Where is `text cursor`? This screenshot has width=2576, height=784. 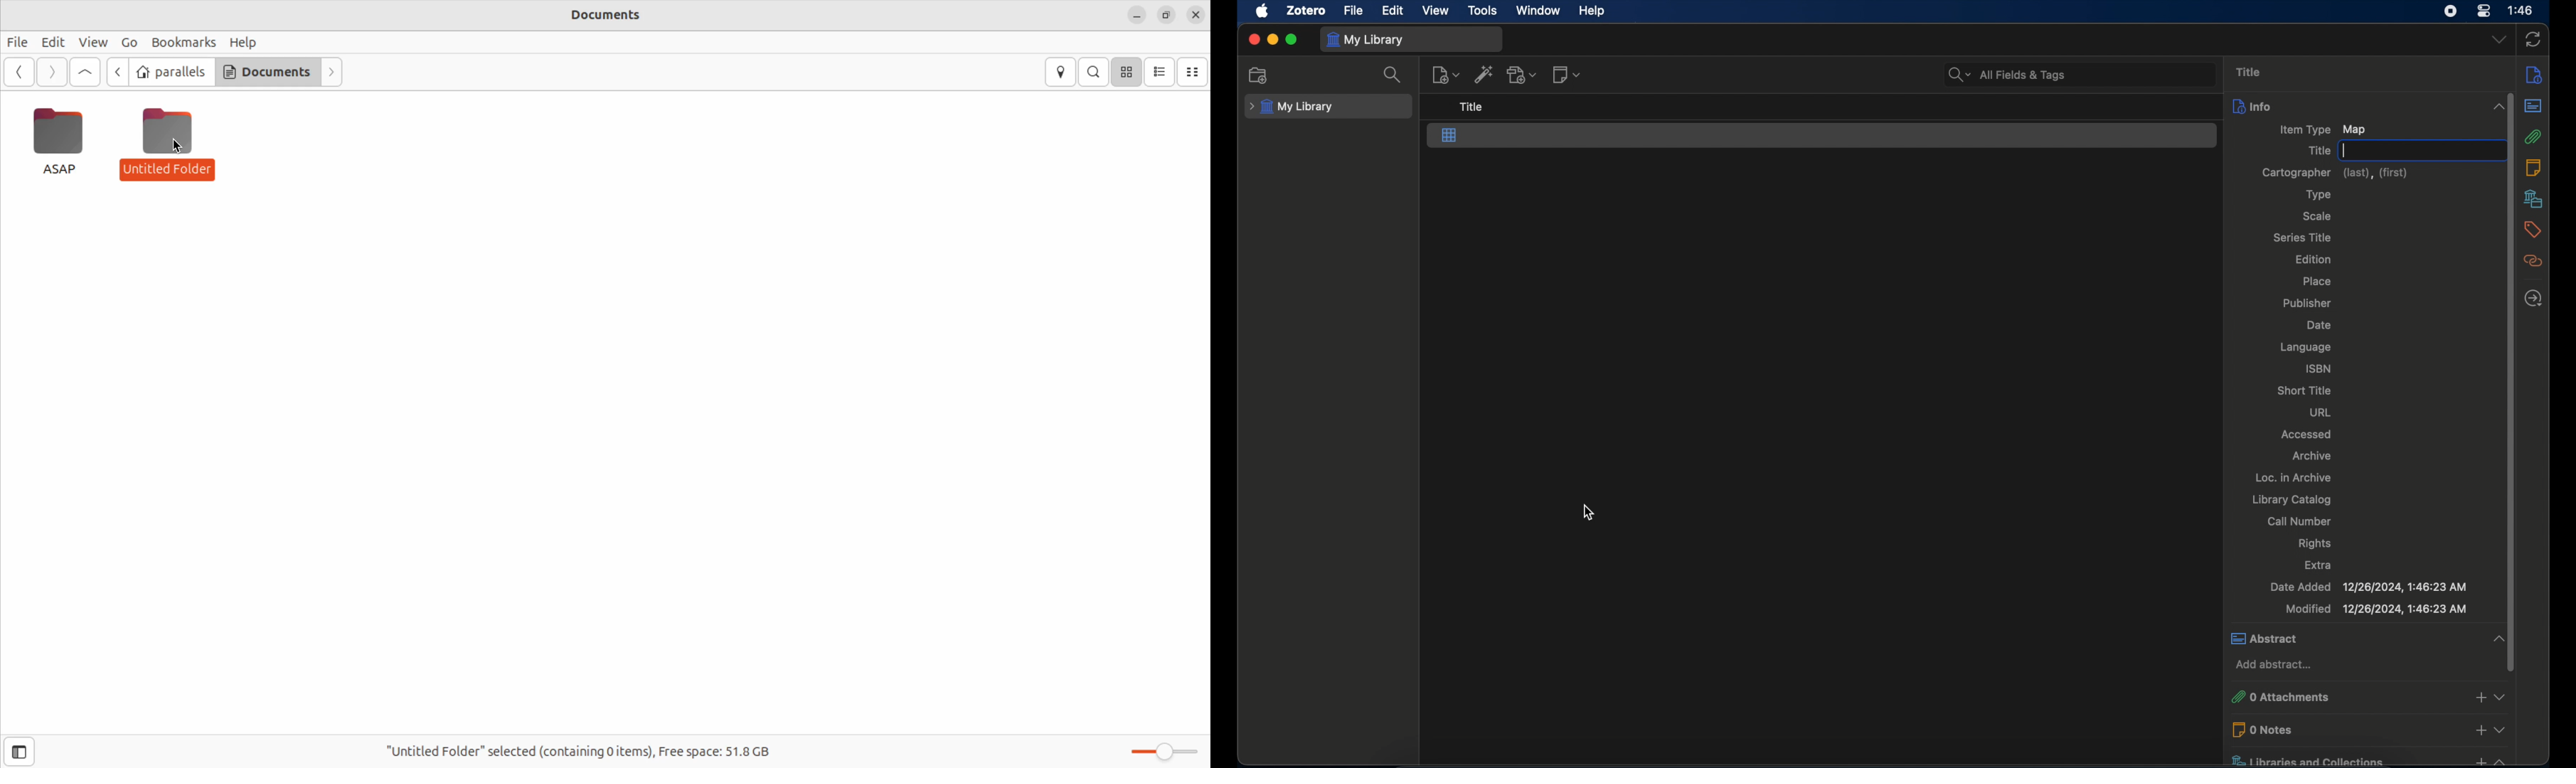
text cursor is located at coordinates (2344, 151).